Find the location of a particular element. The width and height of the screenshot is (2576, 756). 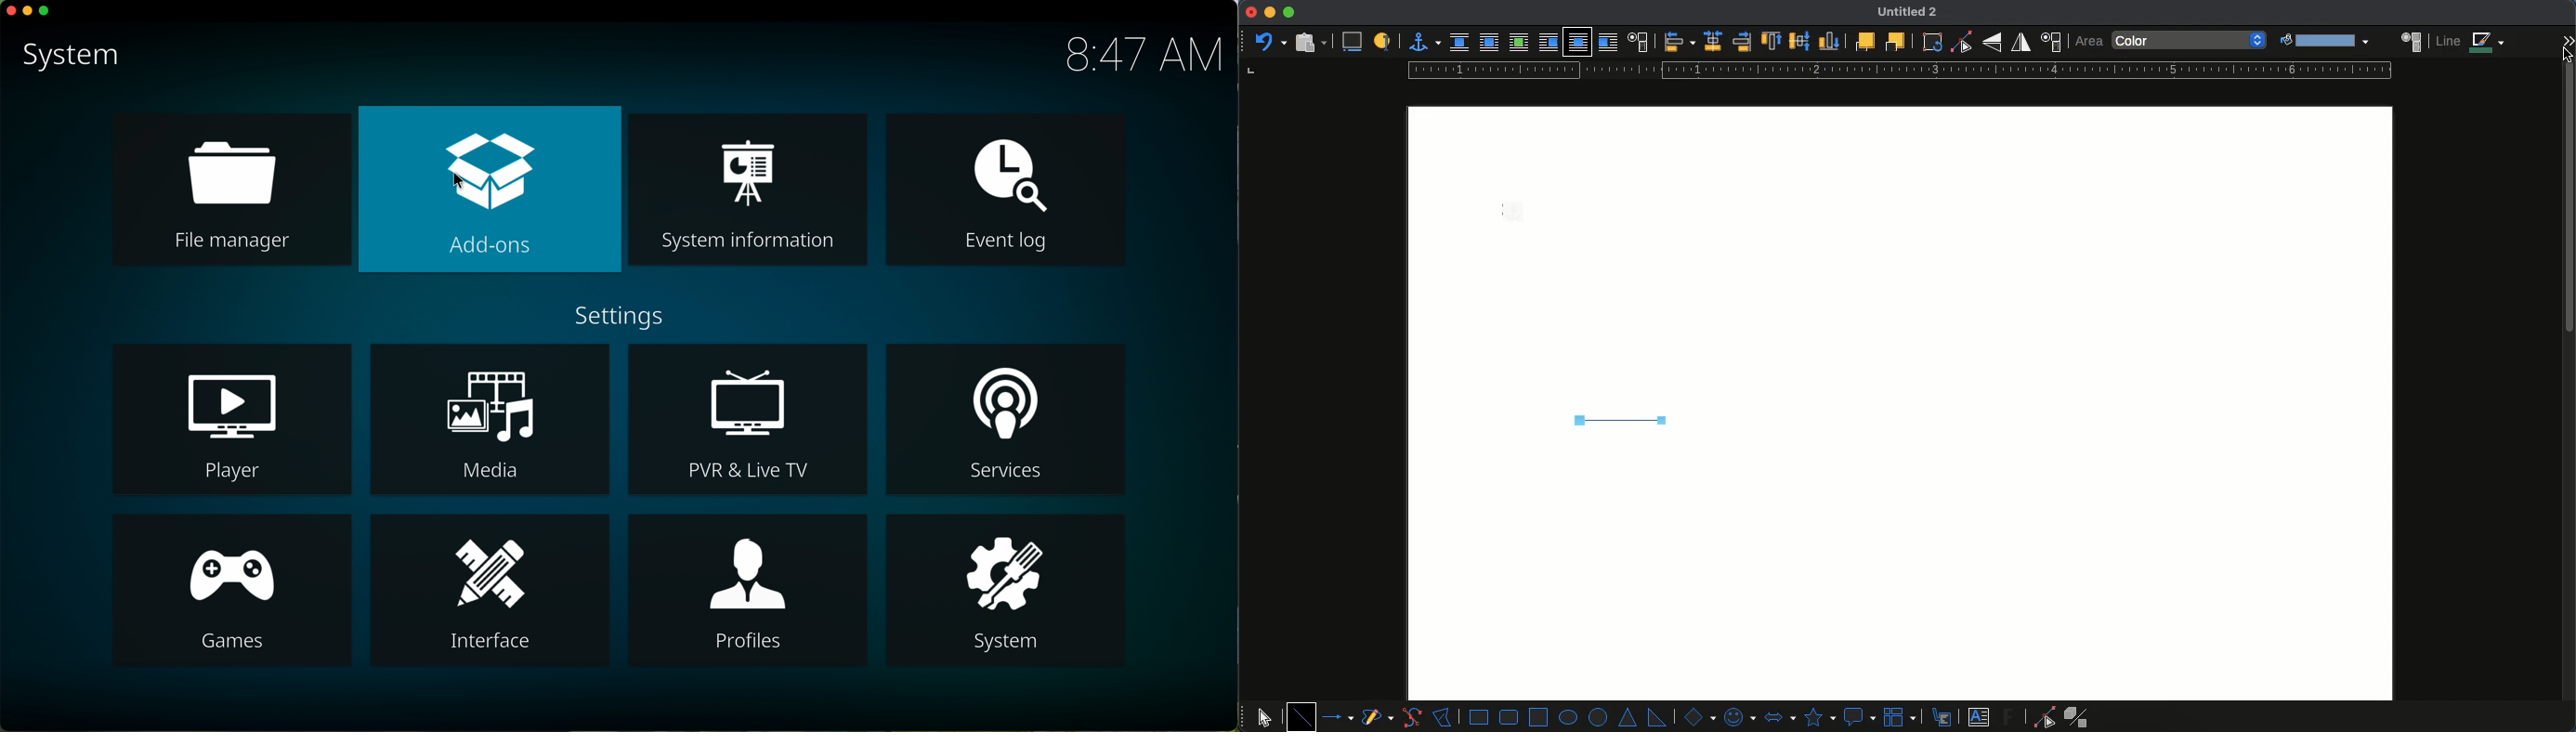

bottom is located at coordinates (1830, 41).